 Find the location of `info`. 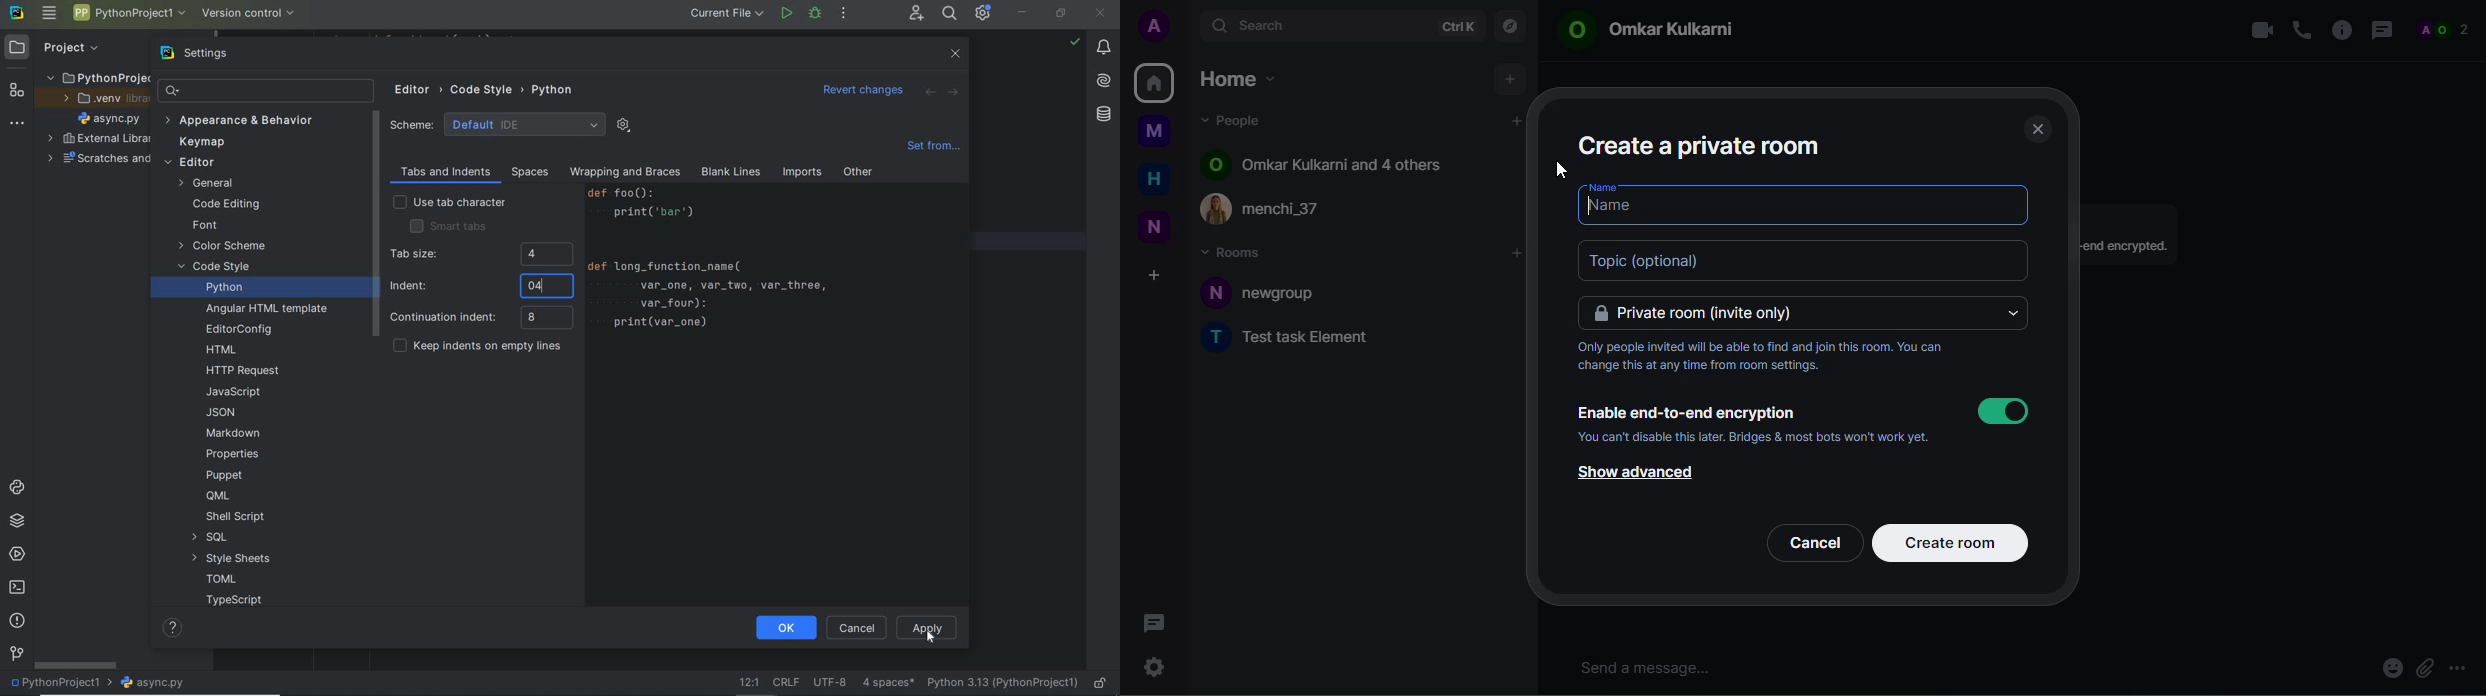

info is located at coordinates (2341, 28).